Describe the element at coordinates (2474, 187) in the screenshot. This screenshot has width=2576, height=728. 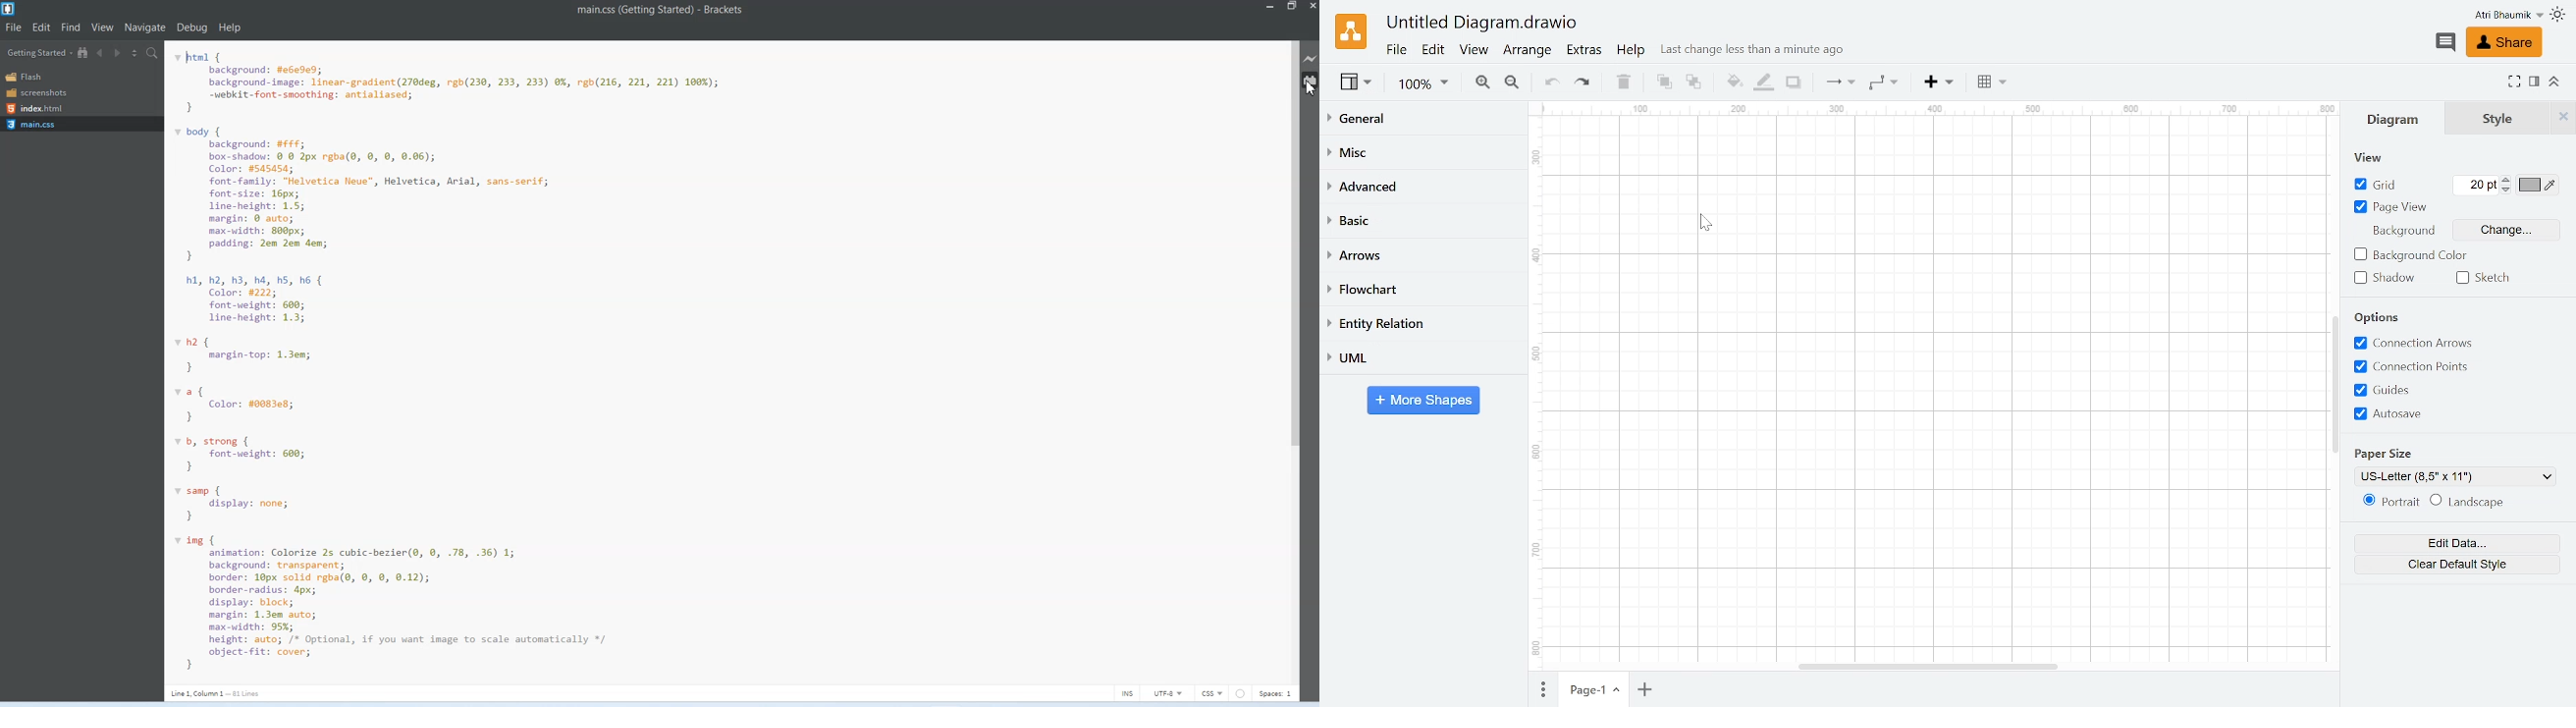
I see `Current grid pt` at that location.